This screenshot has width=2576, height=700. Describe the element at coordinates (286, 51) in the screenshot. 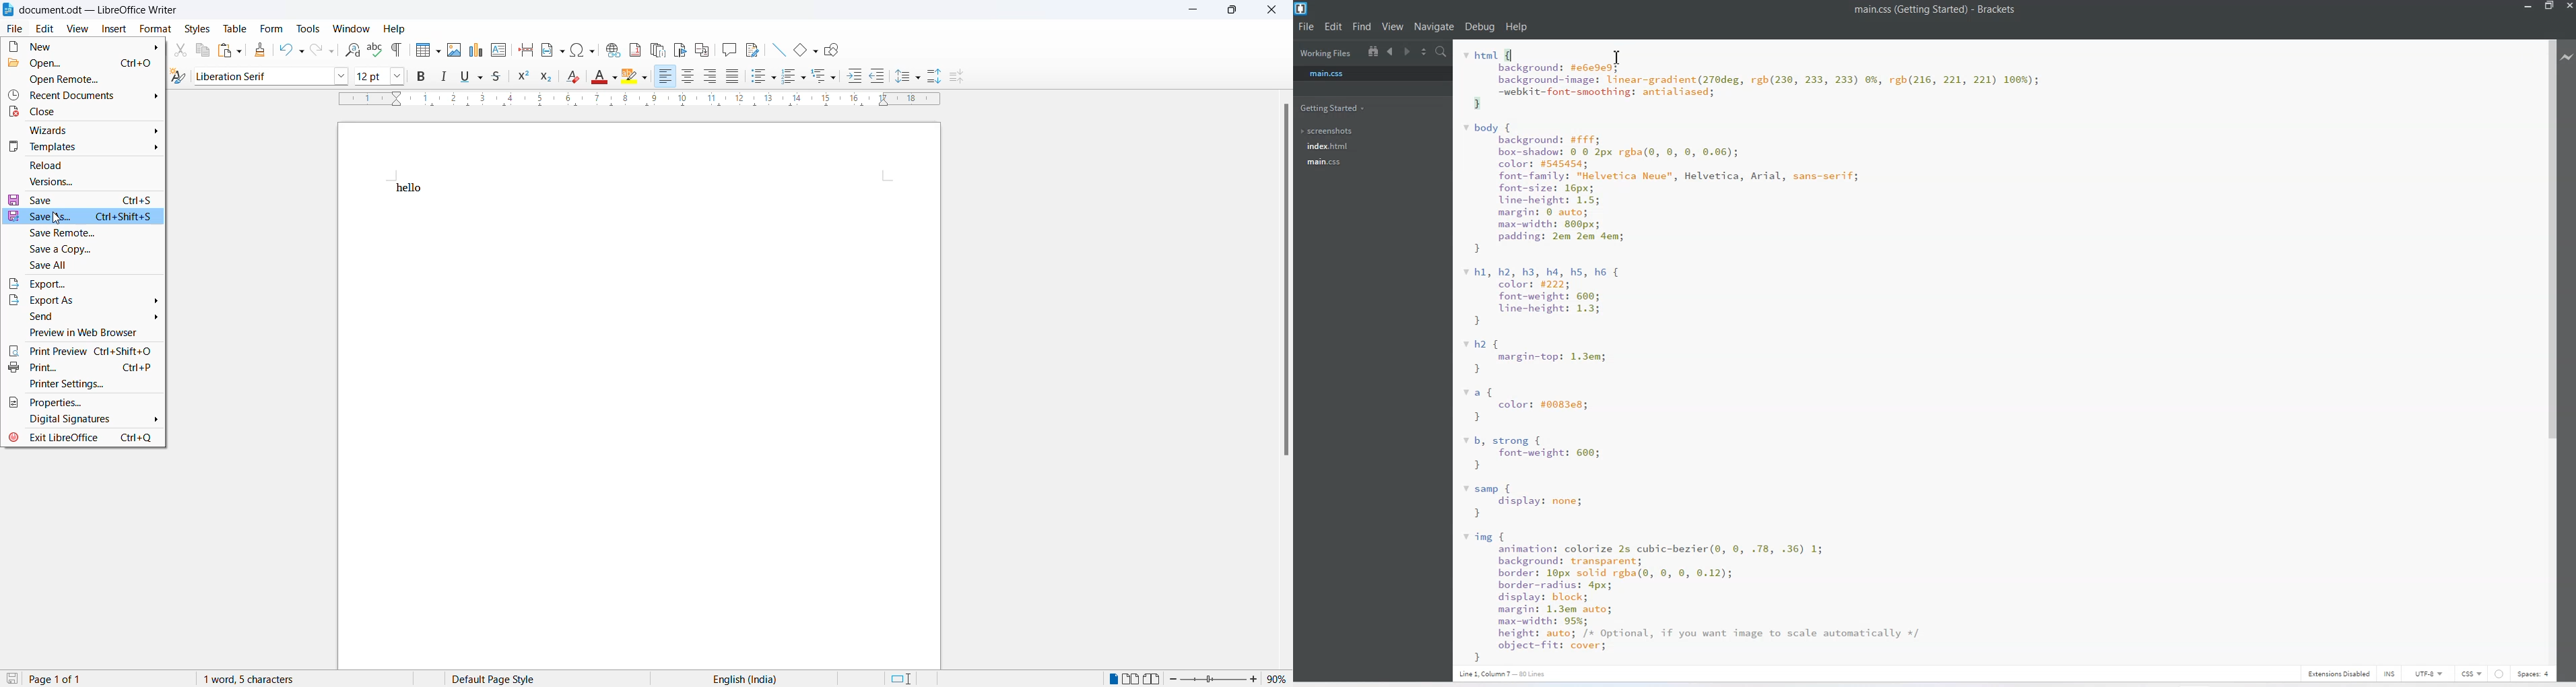

I see `Undo` at that location.